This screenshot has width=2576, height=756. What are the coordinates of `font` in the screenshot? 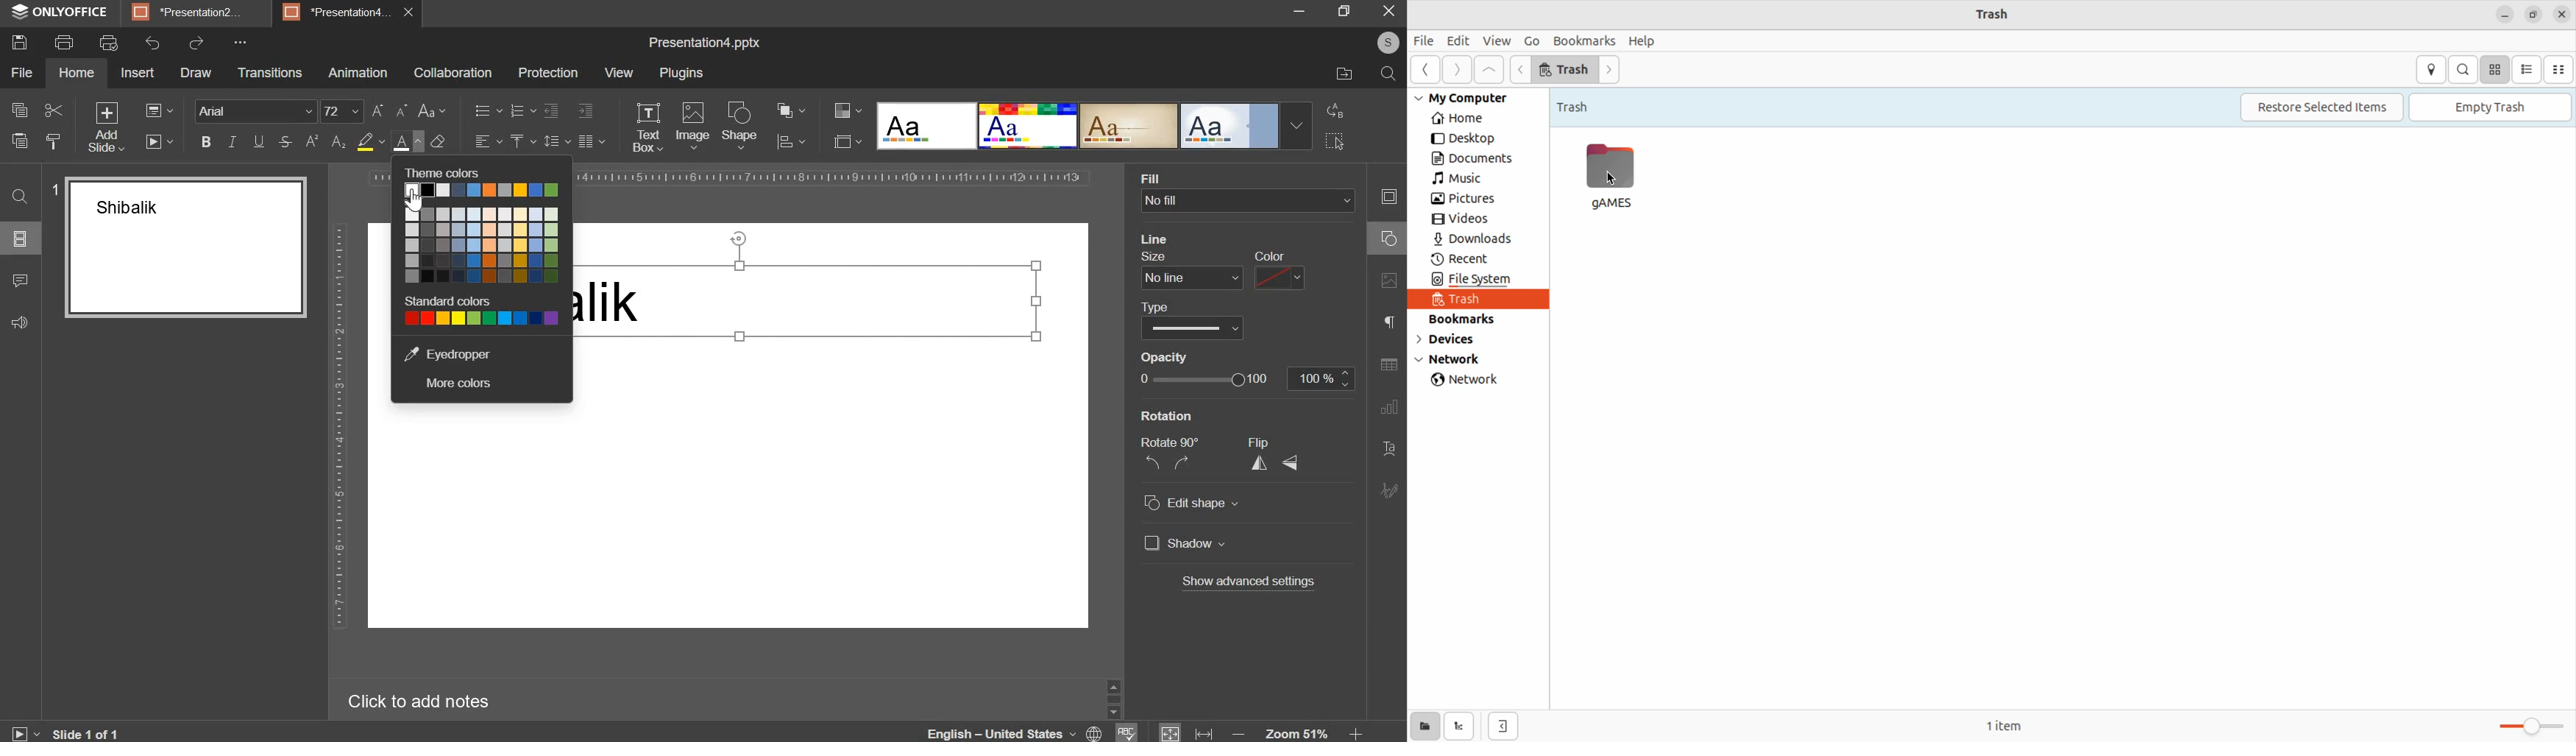 It's located at (256, 110).